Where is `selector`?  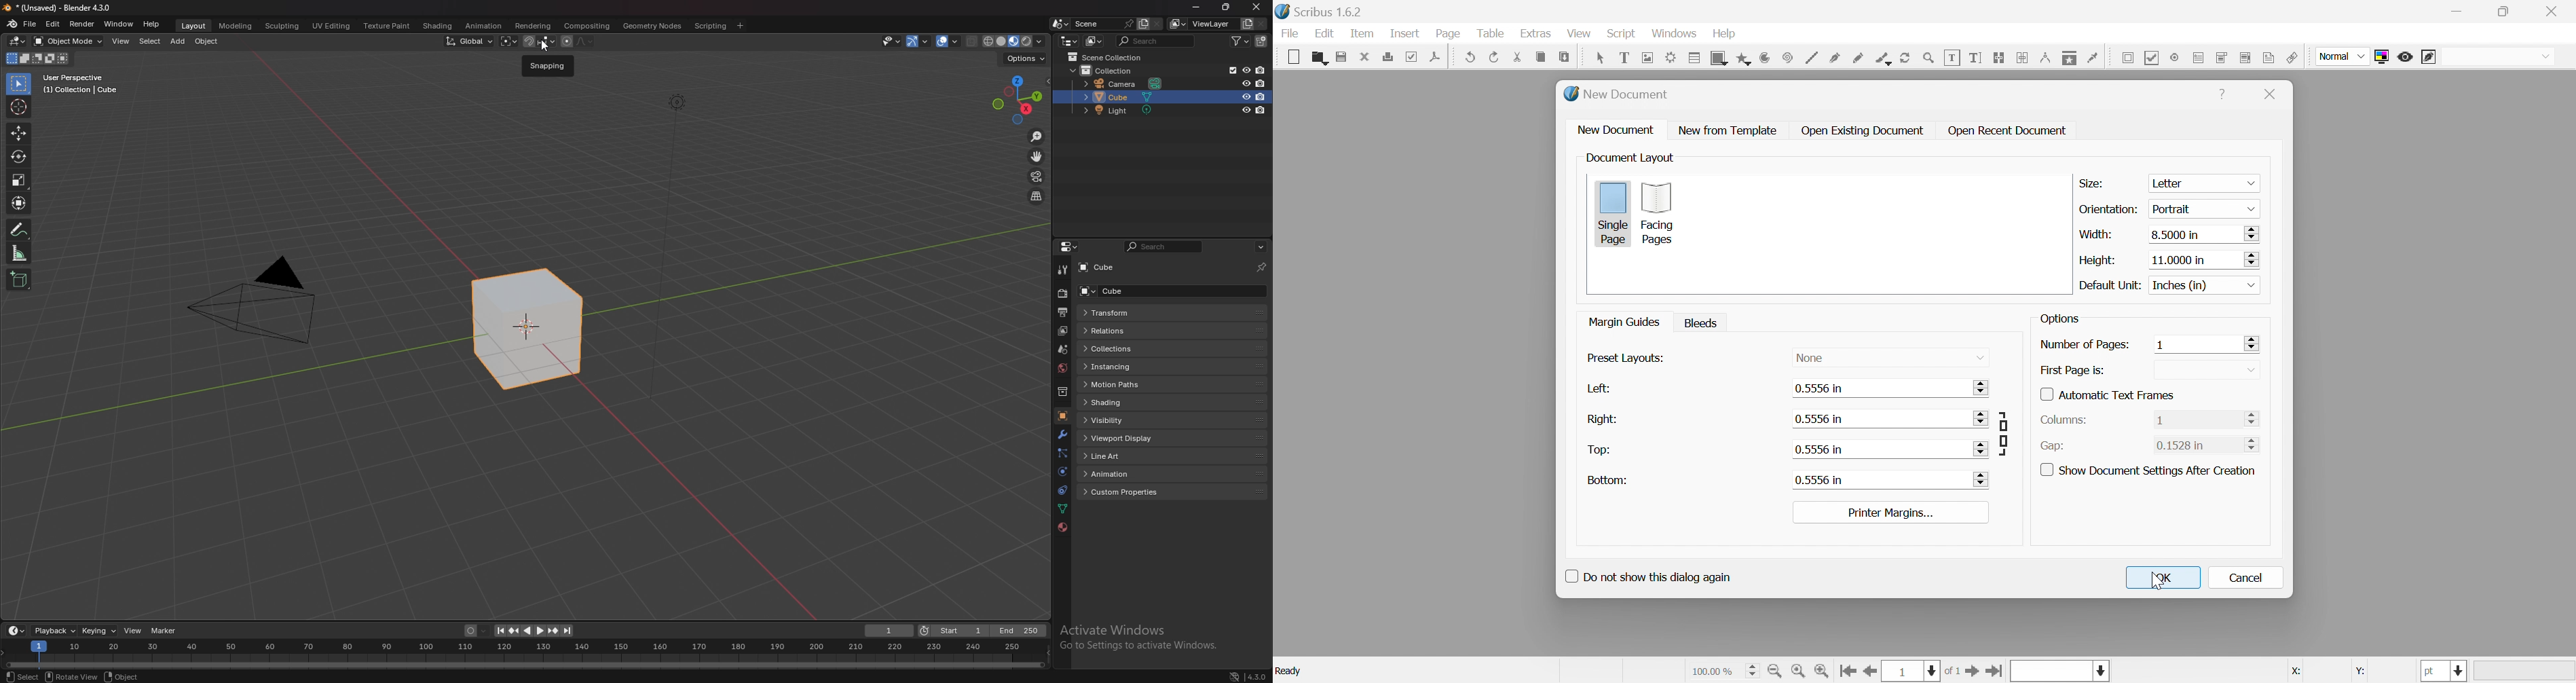 selector is located at coordinates (19, 84).